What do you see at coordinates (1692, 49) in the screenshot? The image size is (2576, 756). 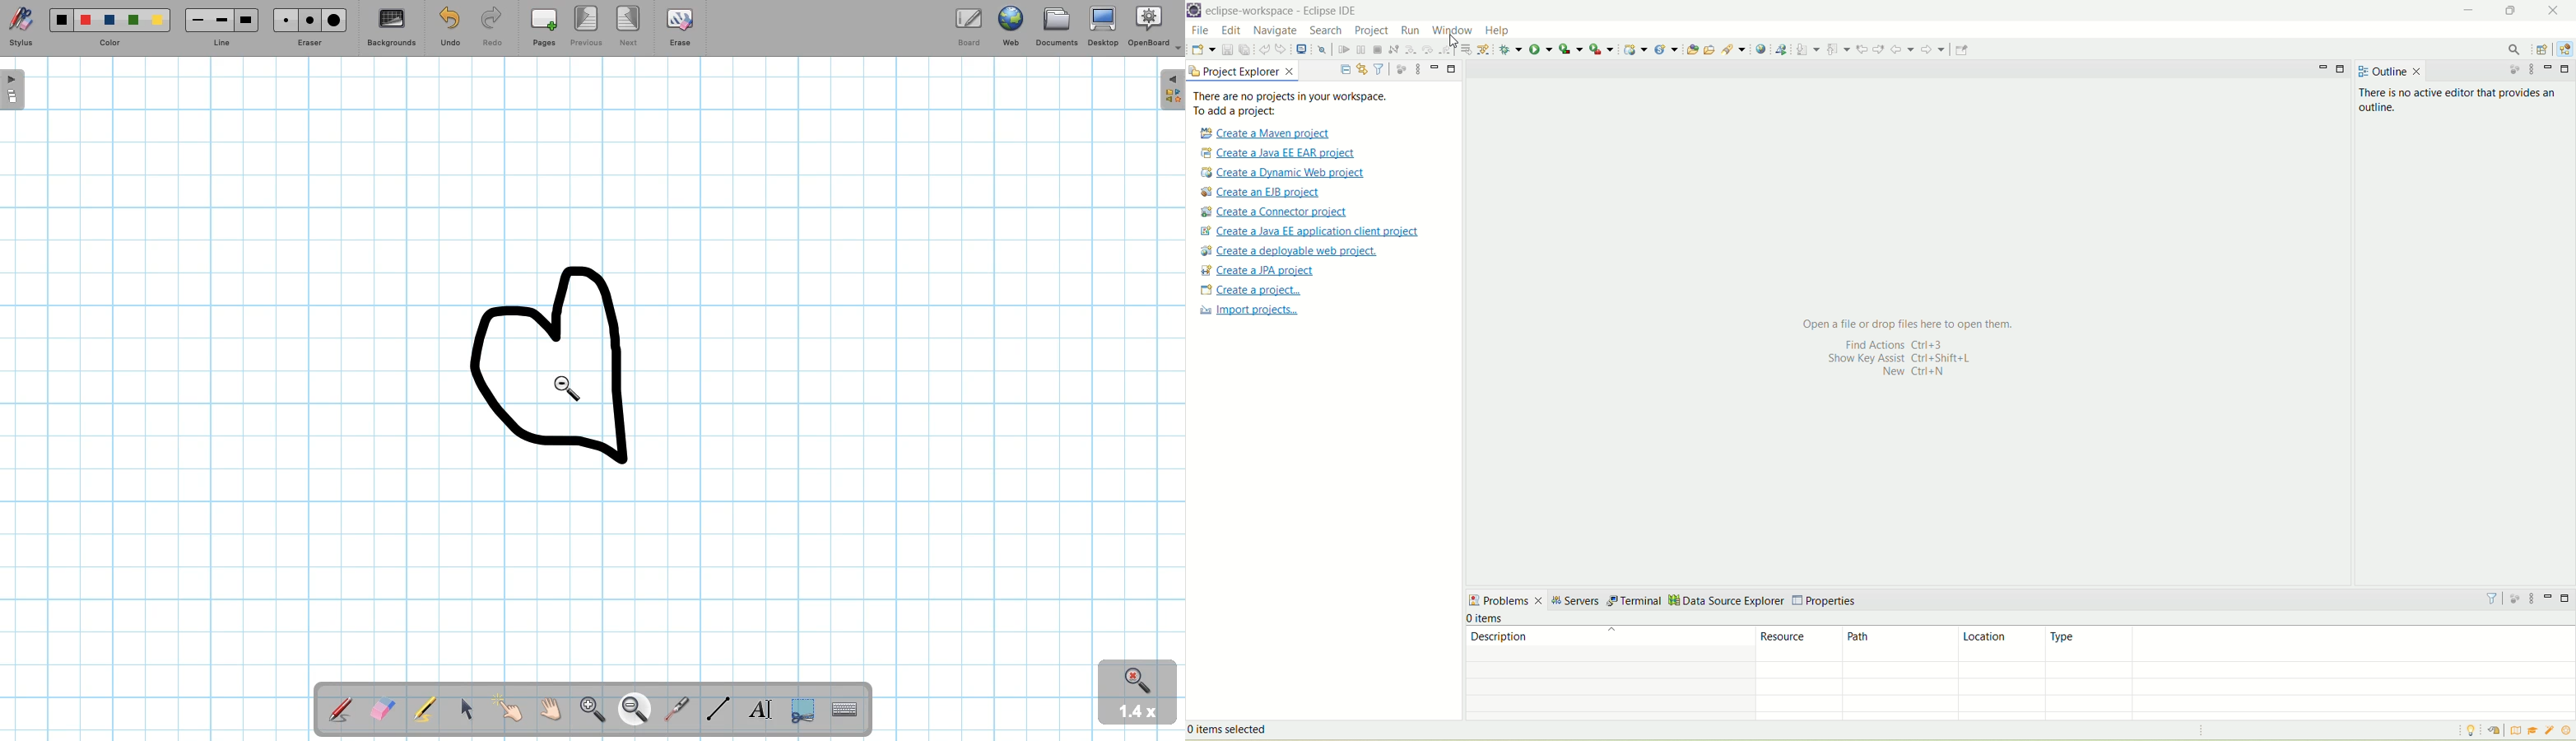 I see `open type` at bounding box center [1692, 49].